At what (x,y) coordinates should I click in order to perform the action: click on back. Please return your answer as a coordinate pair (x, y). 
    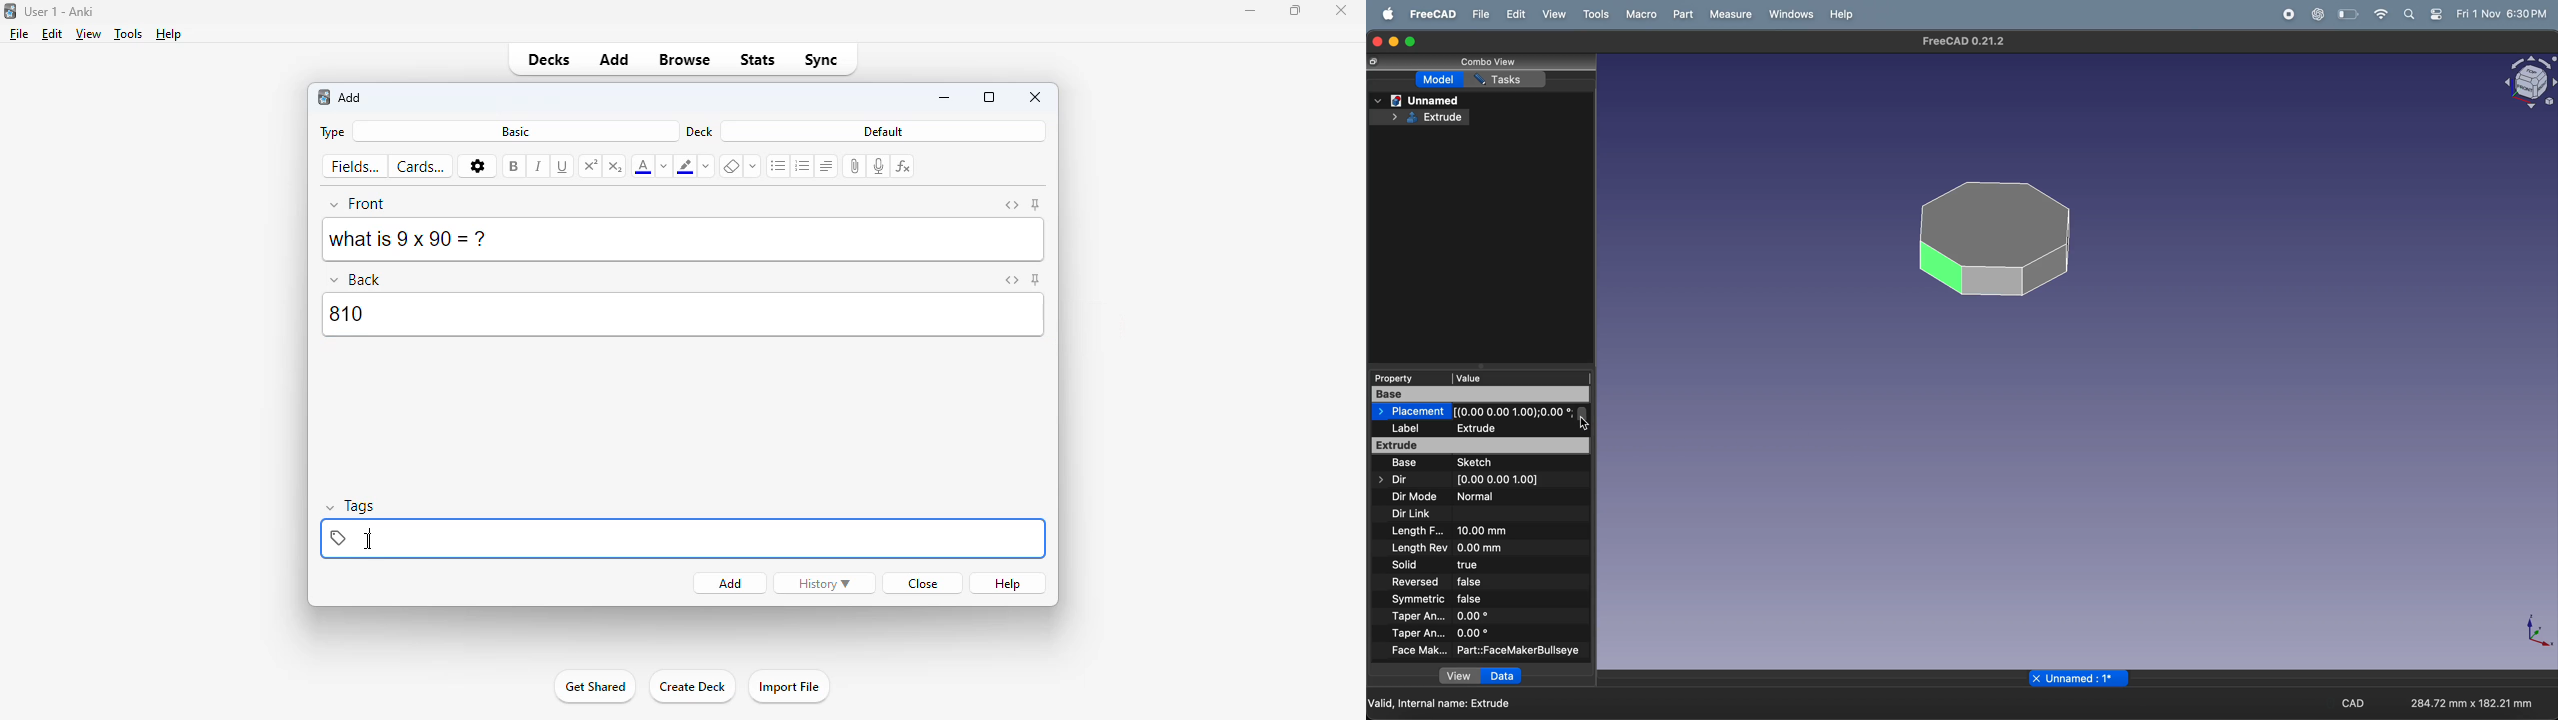
    Looking at the image, I should click on (358, 278).